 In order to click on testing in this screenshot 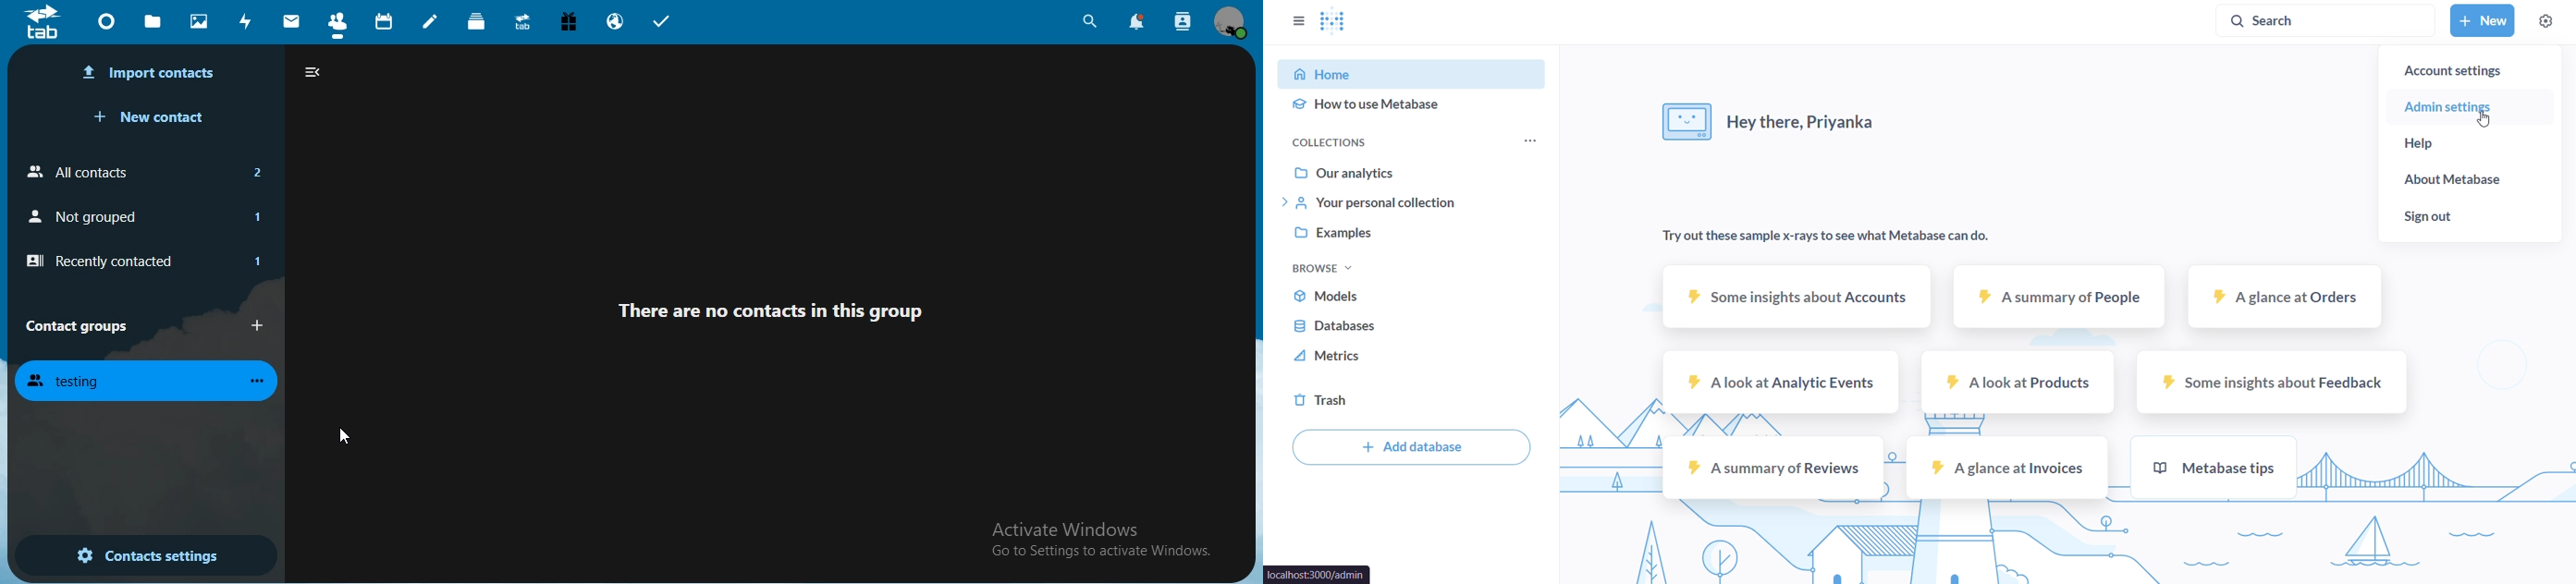, I will do `click(149, 383)`.